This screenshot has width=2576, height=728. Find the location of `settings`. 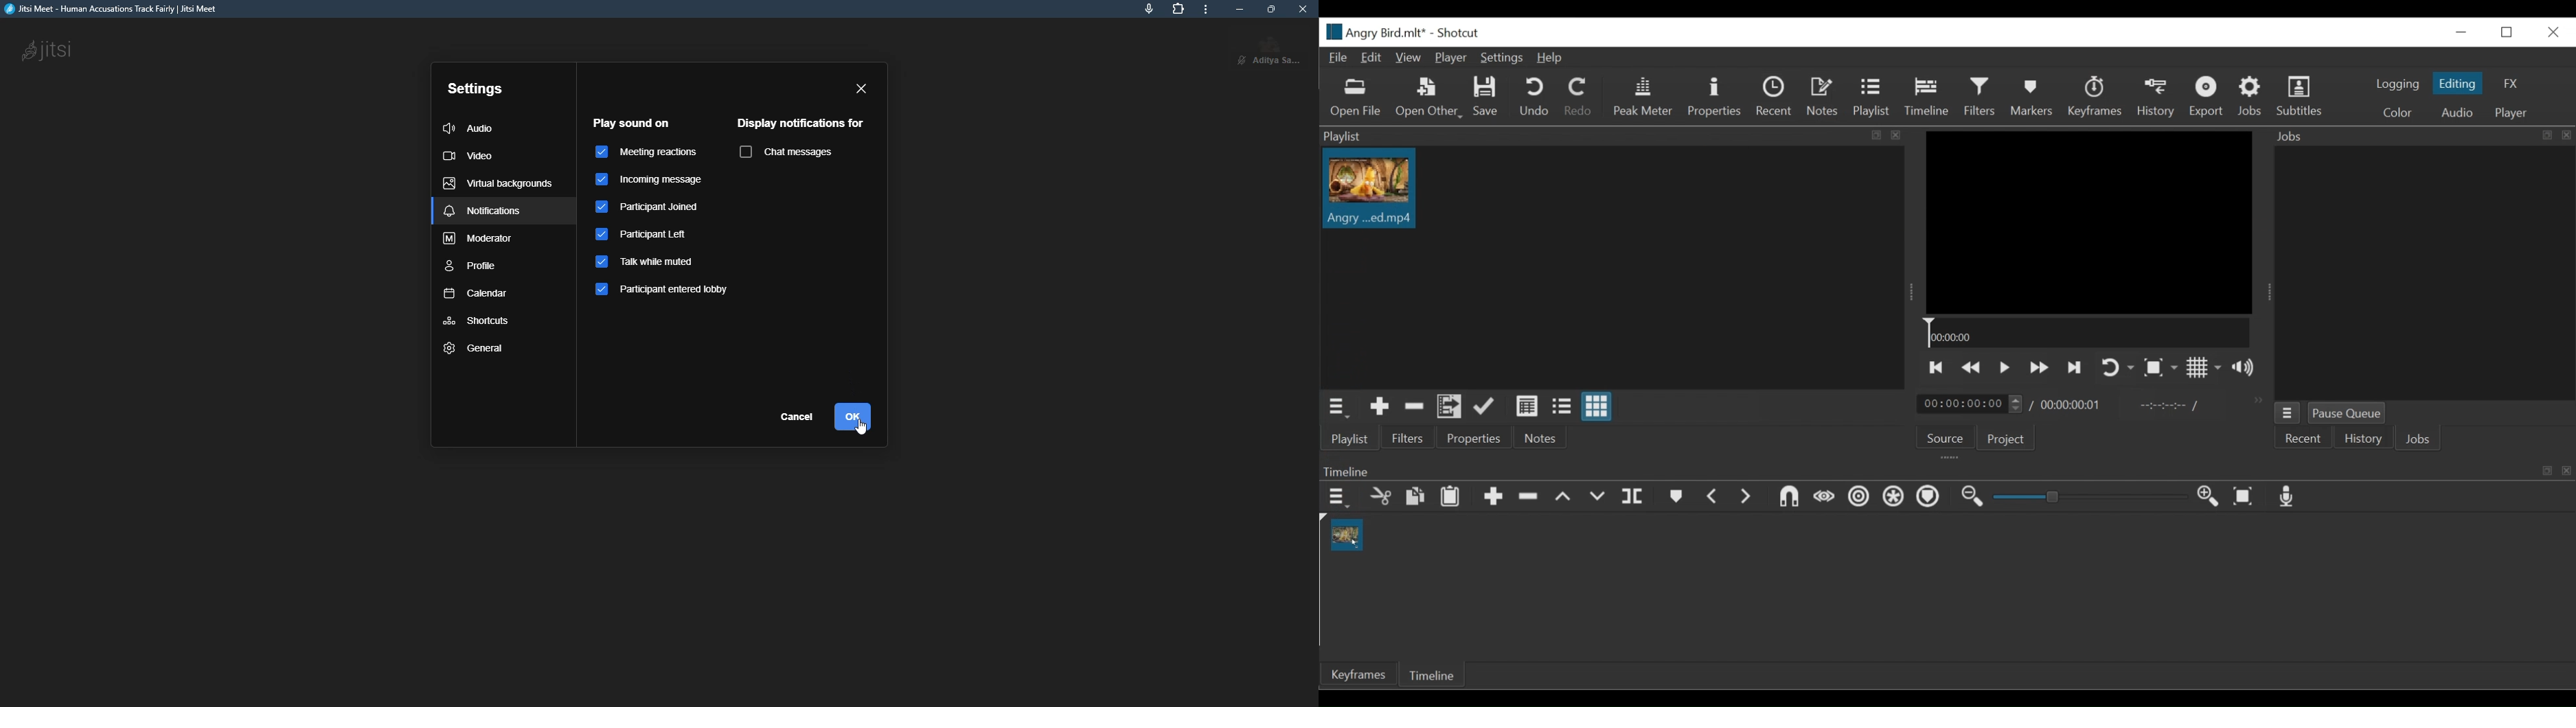

settings is located at coordinates (474, 91).